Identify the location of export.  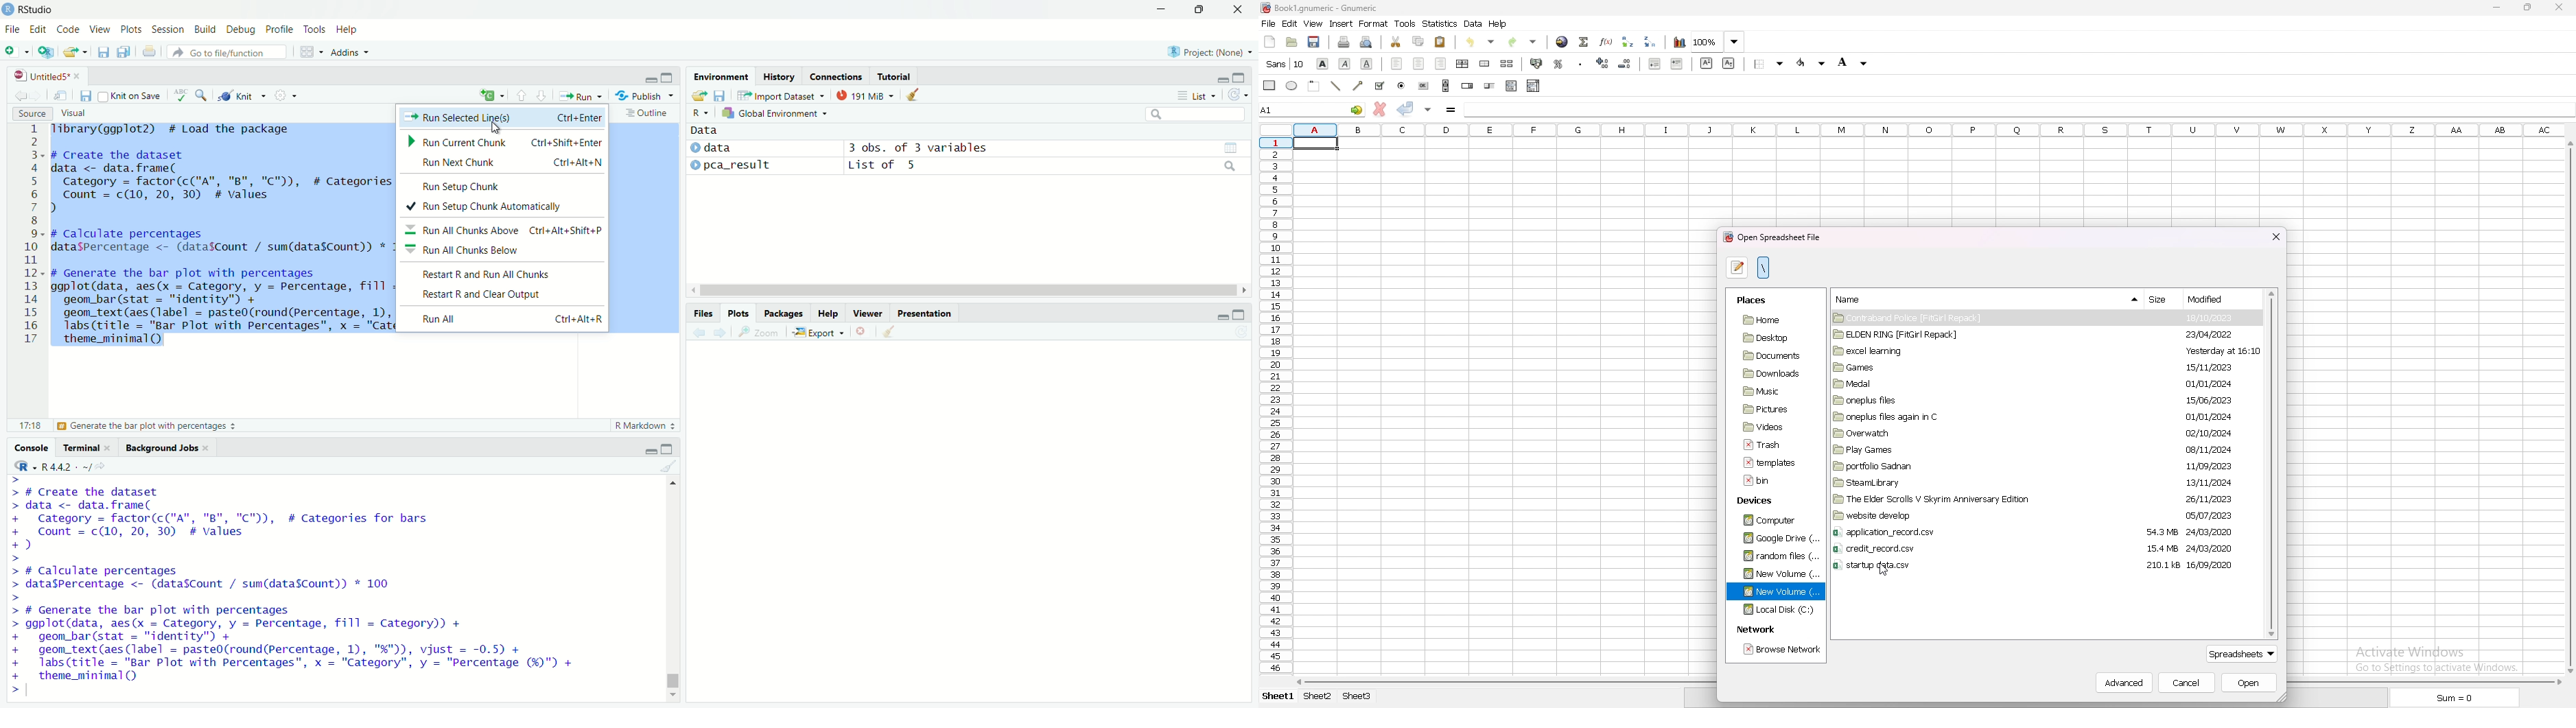
(819, 331).